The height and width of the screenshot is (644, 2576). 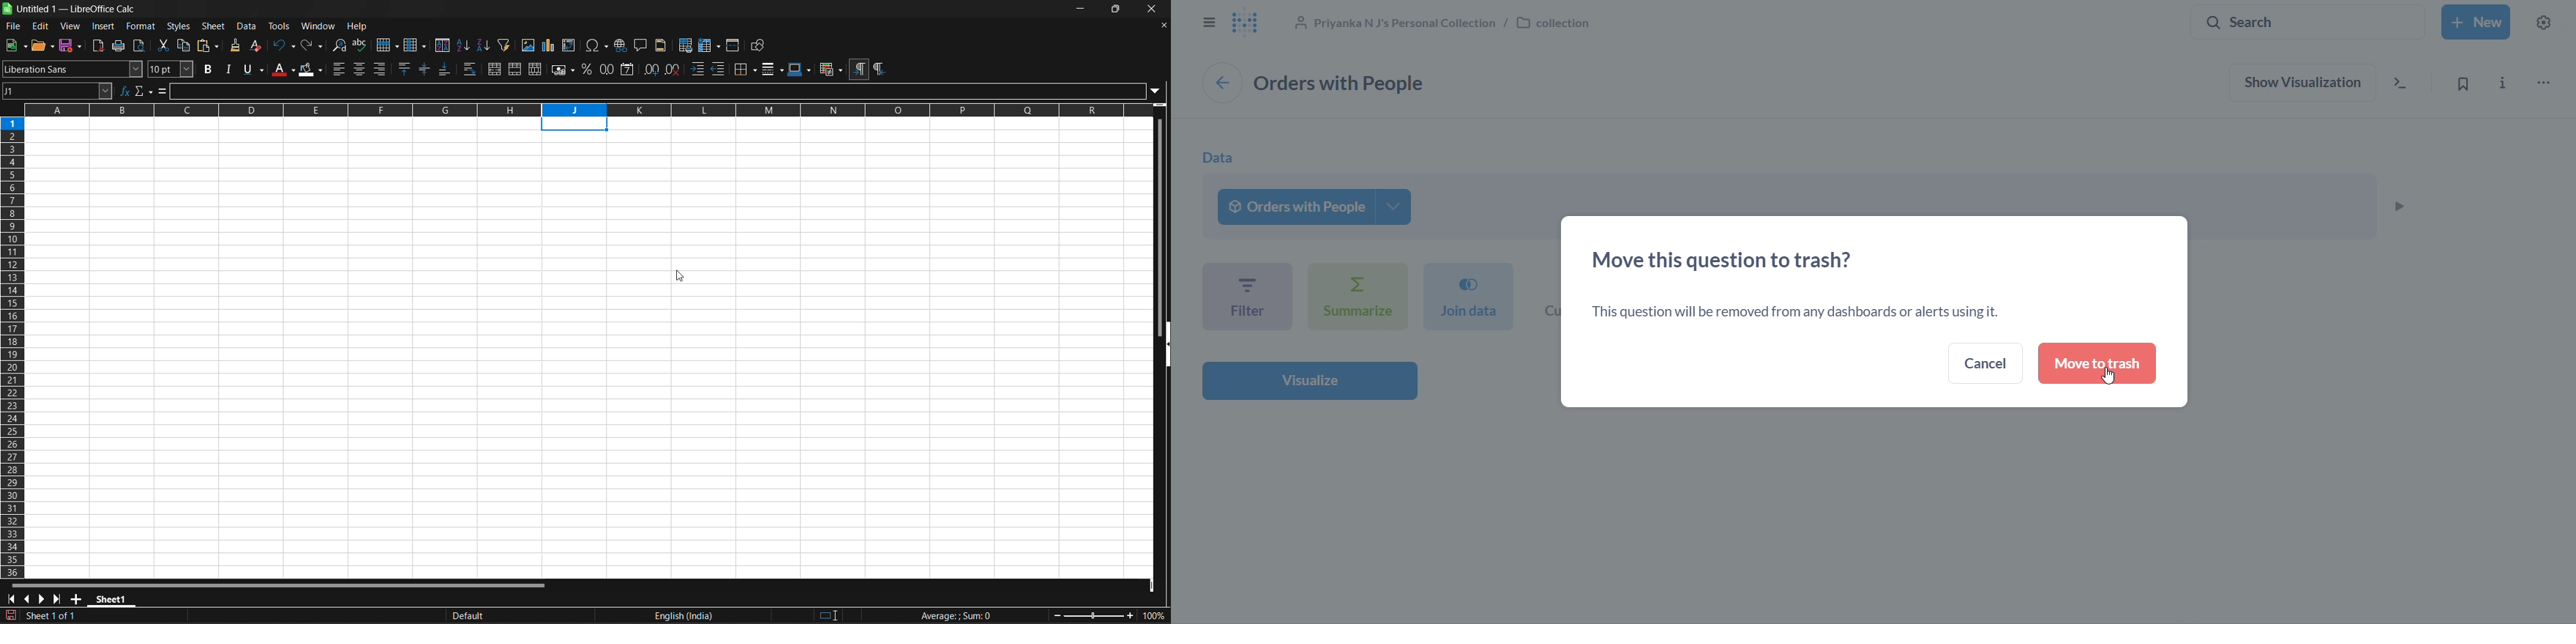 I want to click on styles, so click(x=178, y=26).